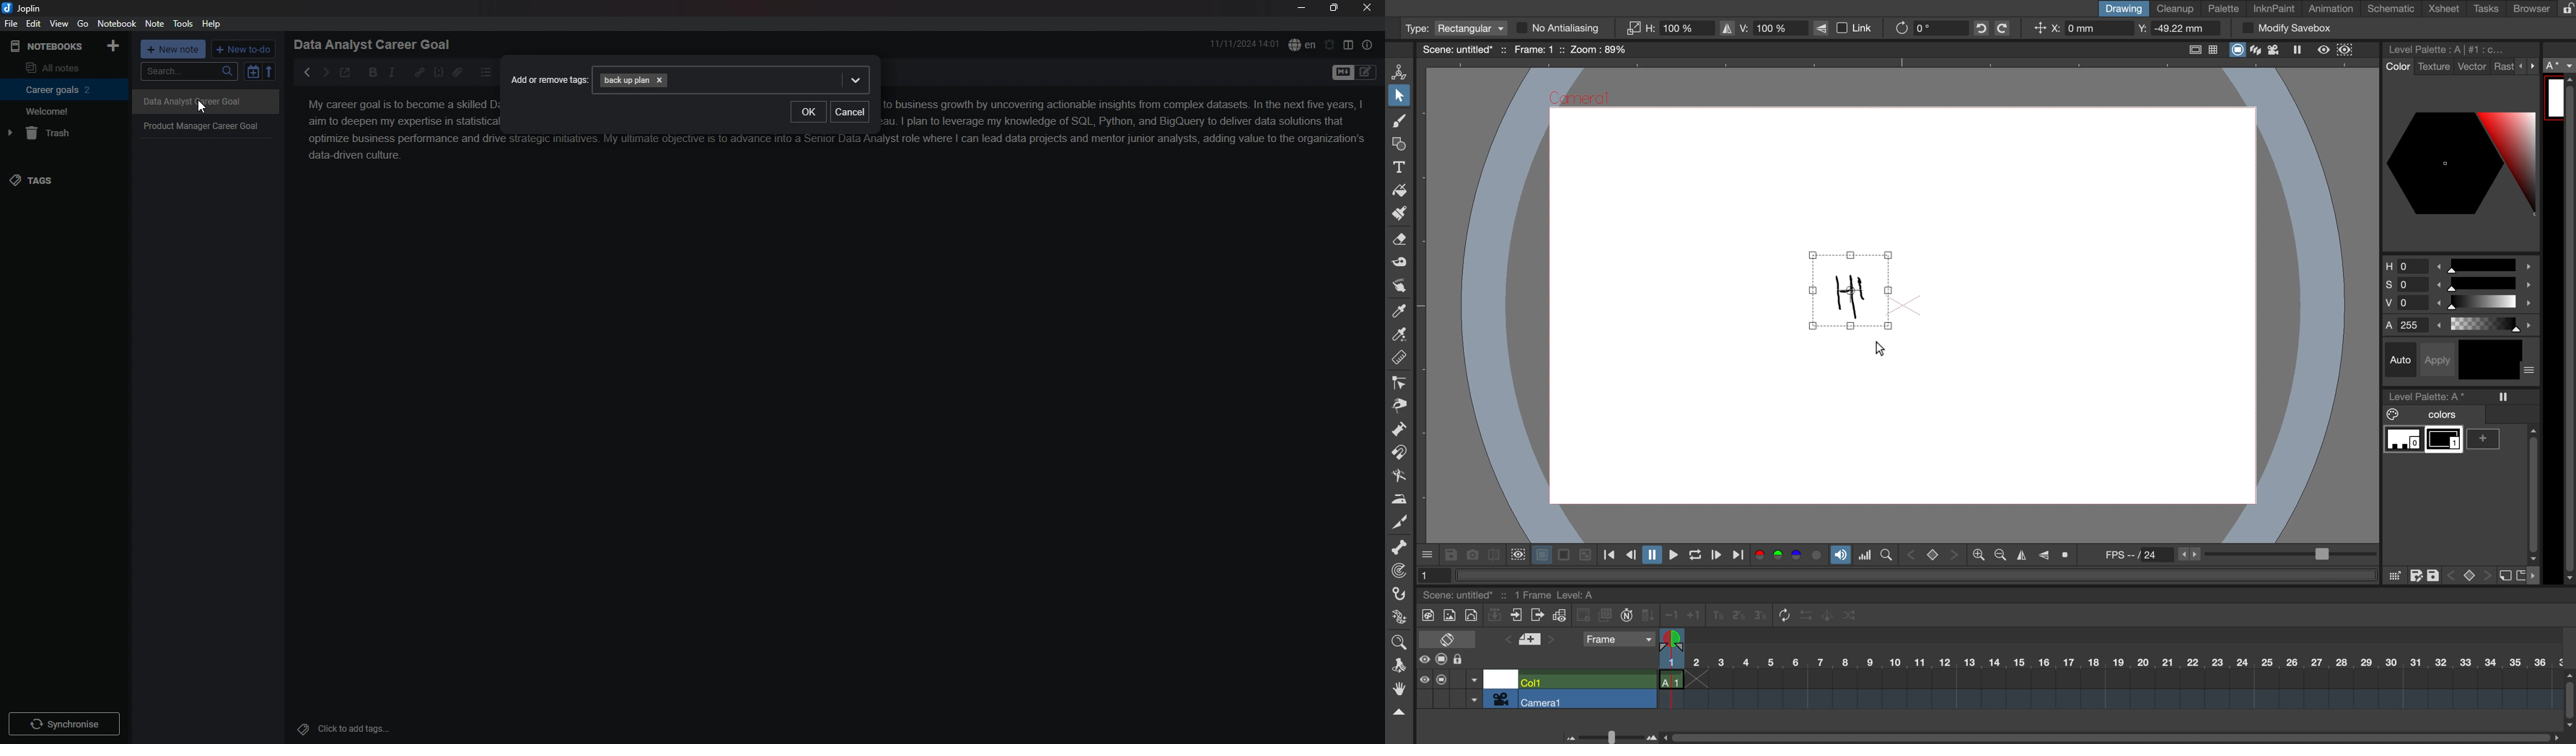  Describe the element at coordinates (2459, 264) in the screenshot. I see `hue` at that location.